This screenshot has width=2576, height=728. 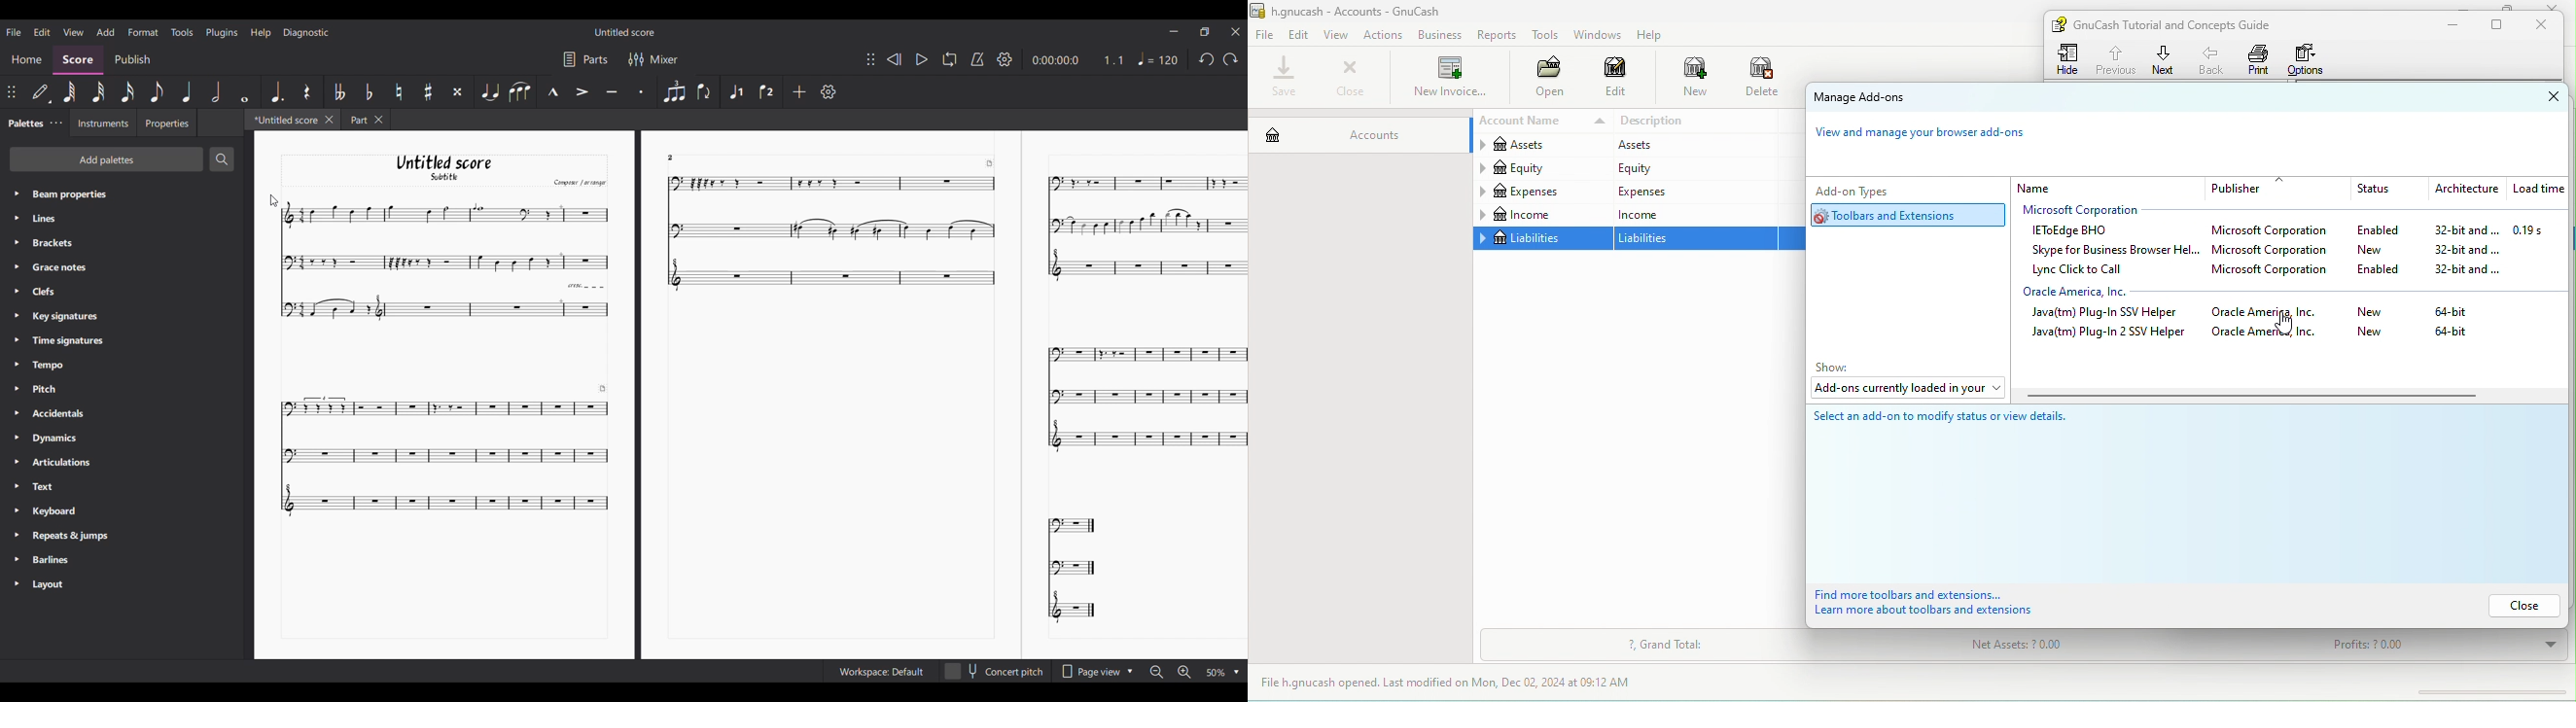 What do you see at coordinates (2283, 325) in the screenshot?
I see `cursor movement` at bounding box center [2283, 325].